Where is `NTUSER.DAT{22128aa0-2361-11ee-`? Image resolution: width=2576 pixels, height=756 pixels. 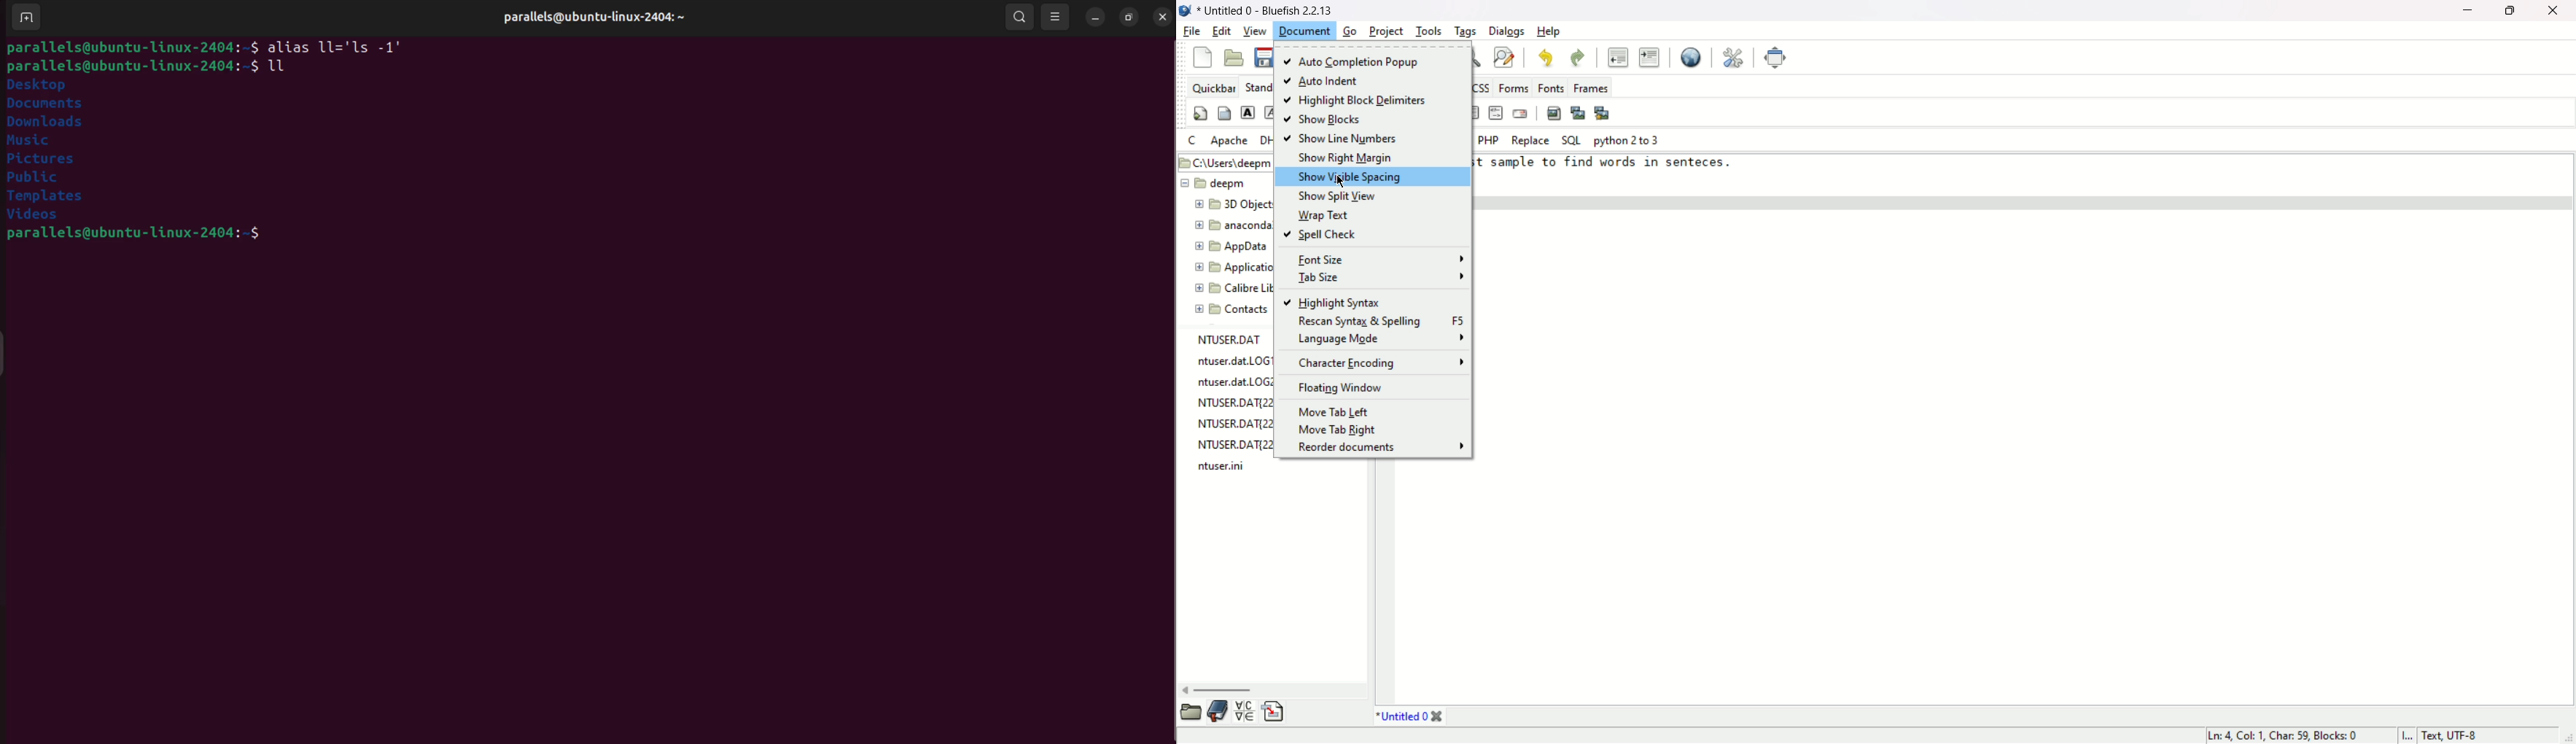 NTUSER.DAT{22128aa0-2361-11ee- is located at coordinates (1234, 423).